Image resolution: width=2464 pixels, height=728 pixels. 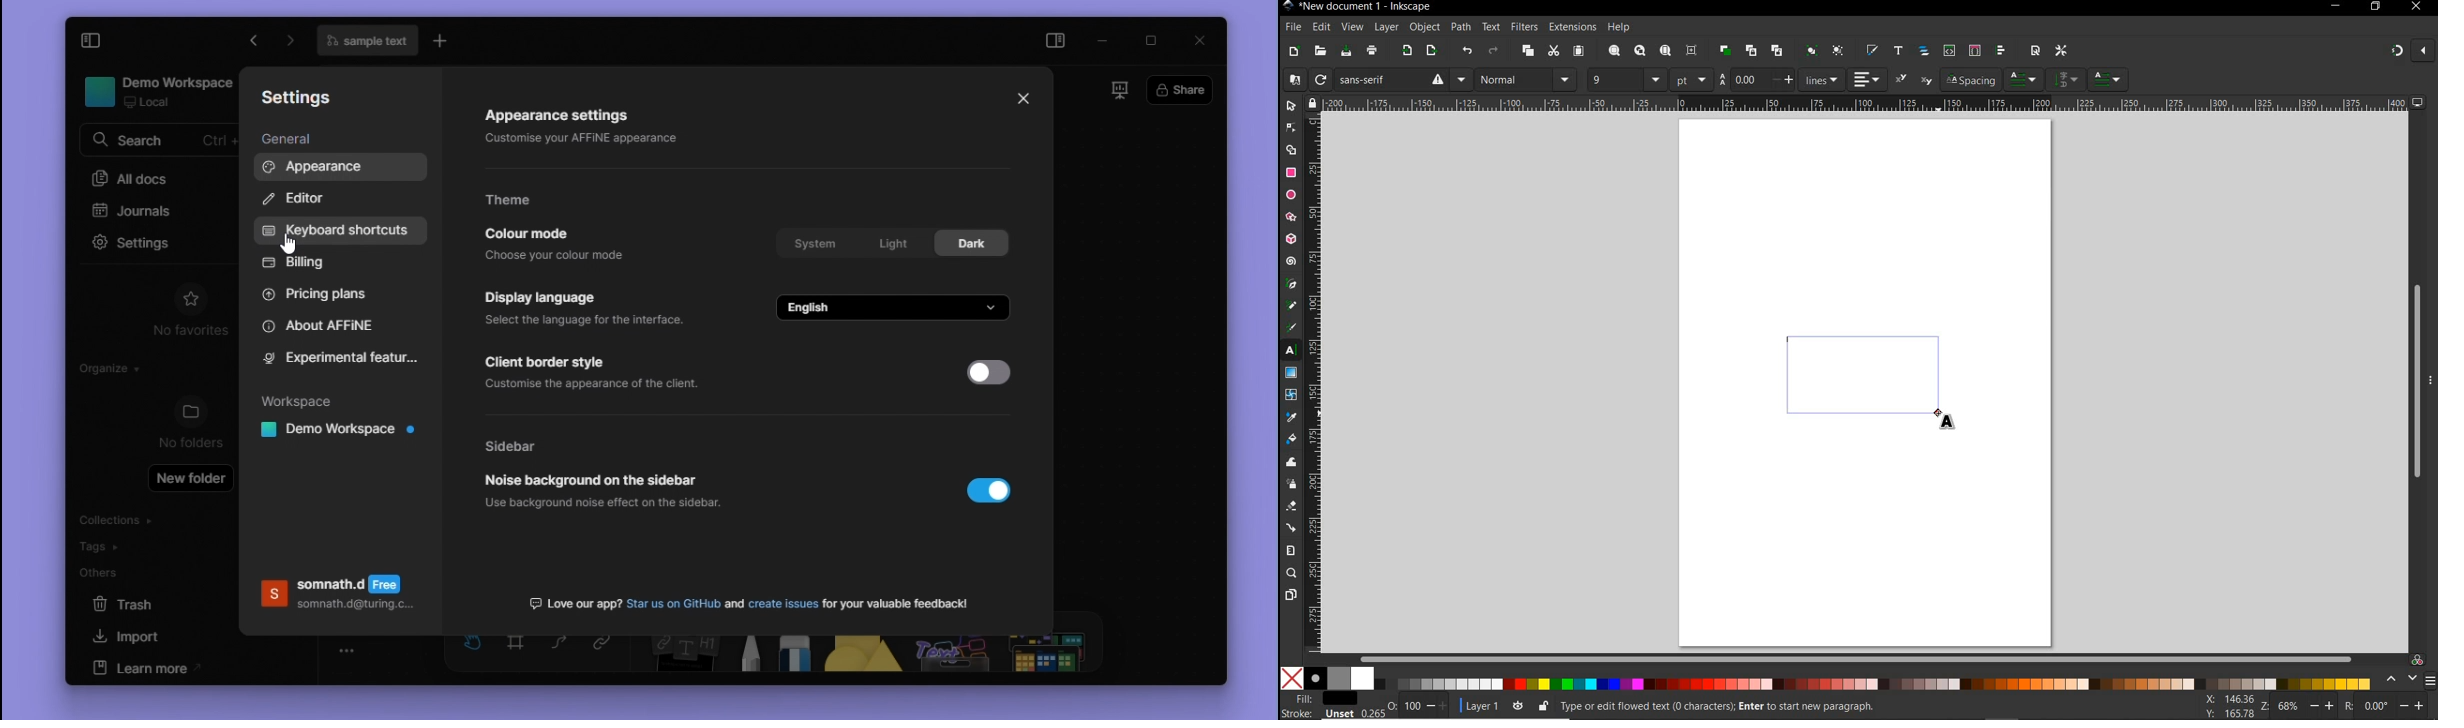 I want to click on 0.265, so click(x=1370, y=714).